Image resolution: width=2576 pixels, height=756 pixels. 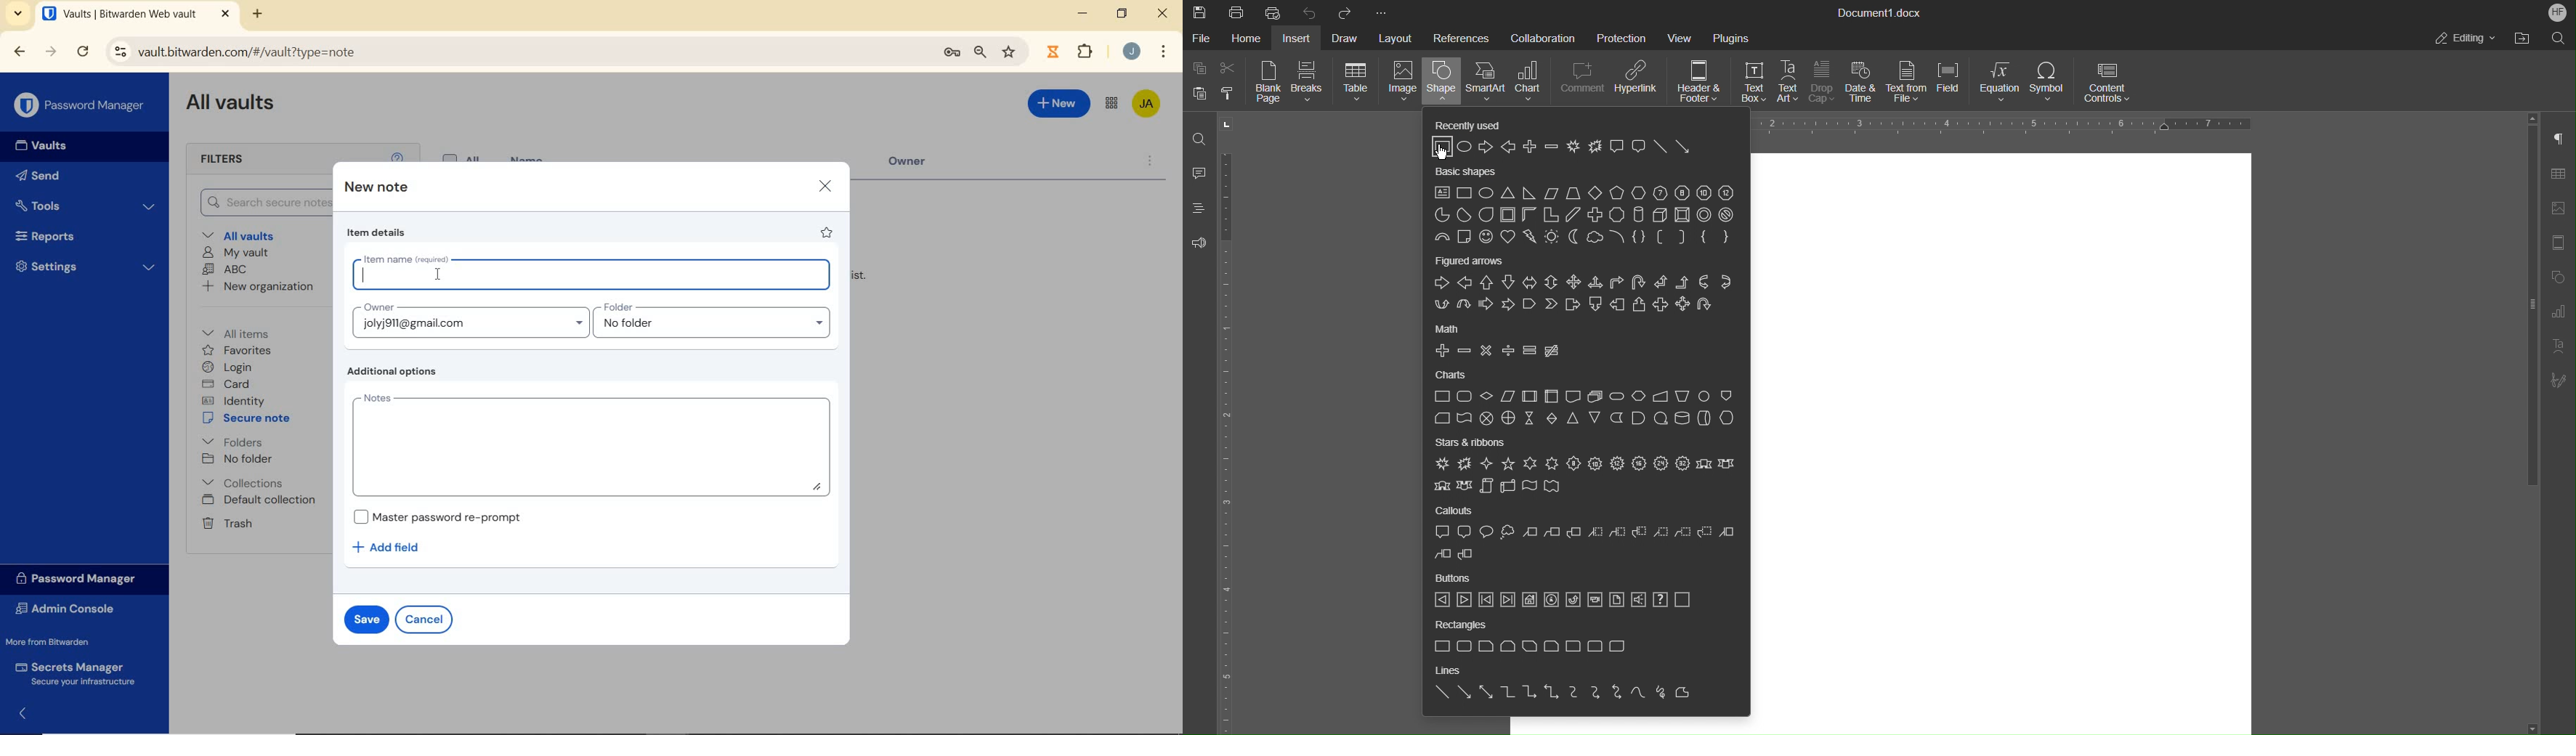 I want to click on Shape, so click(x=1441, y=84).